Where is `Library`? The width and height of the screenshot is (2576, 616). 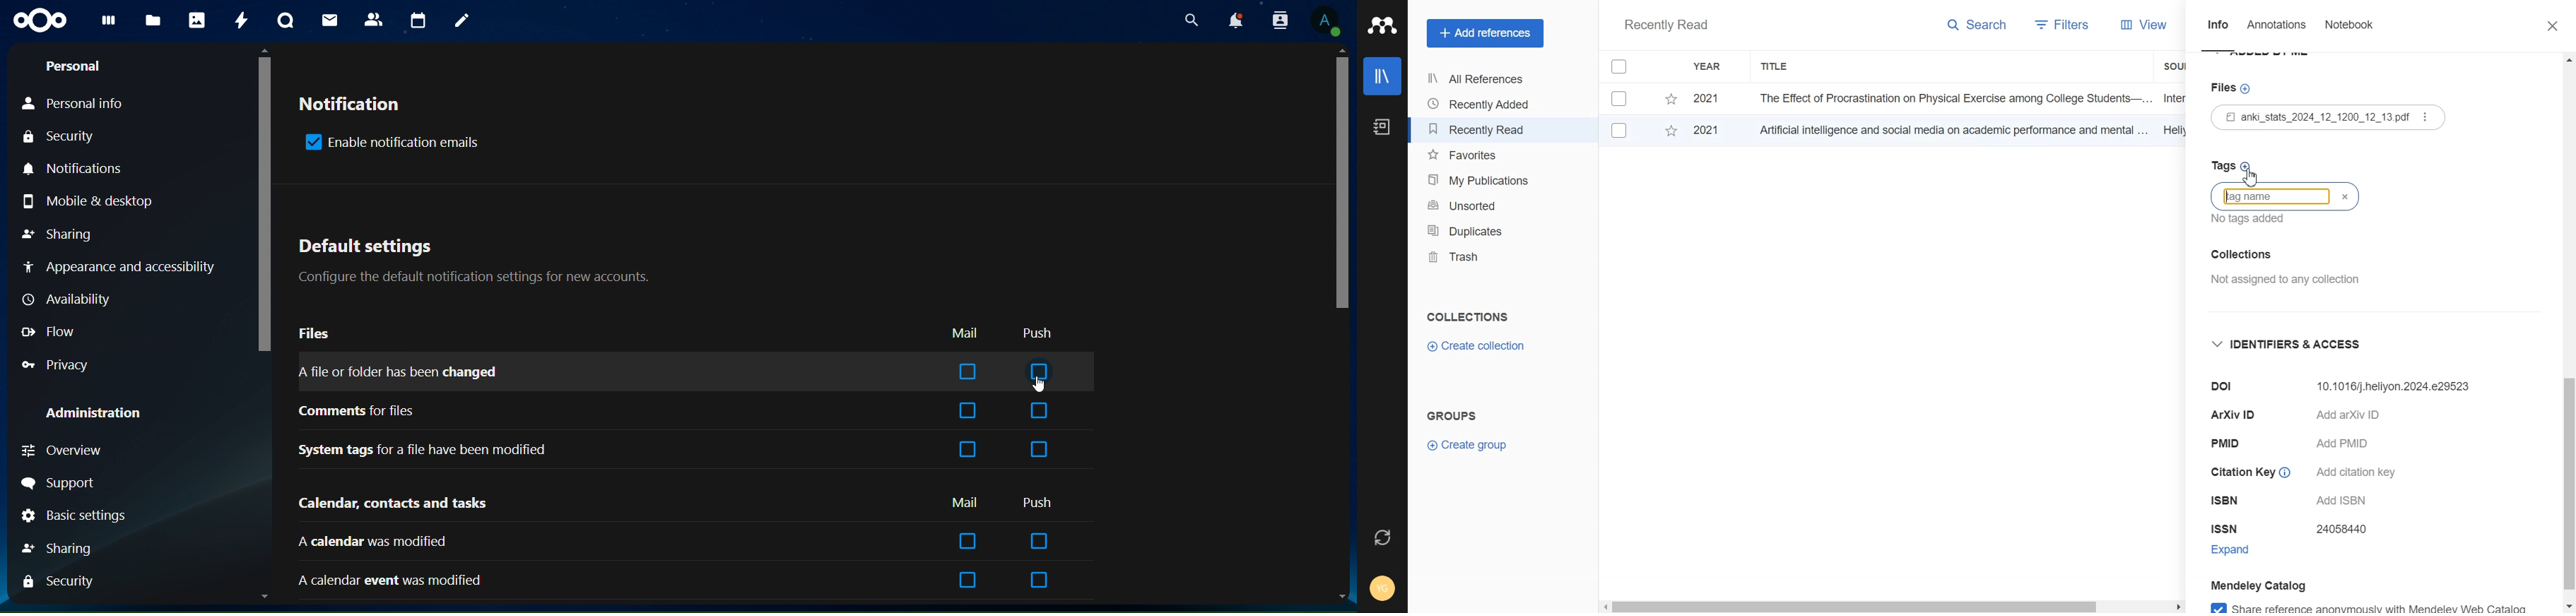 Library is located at coordinates (1383, 76).